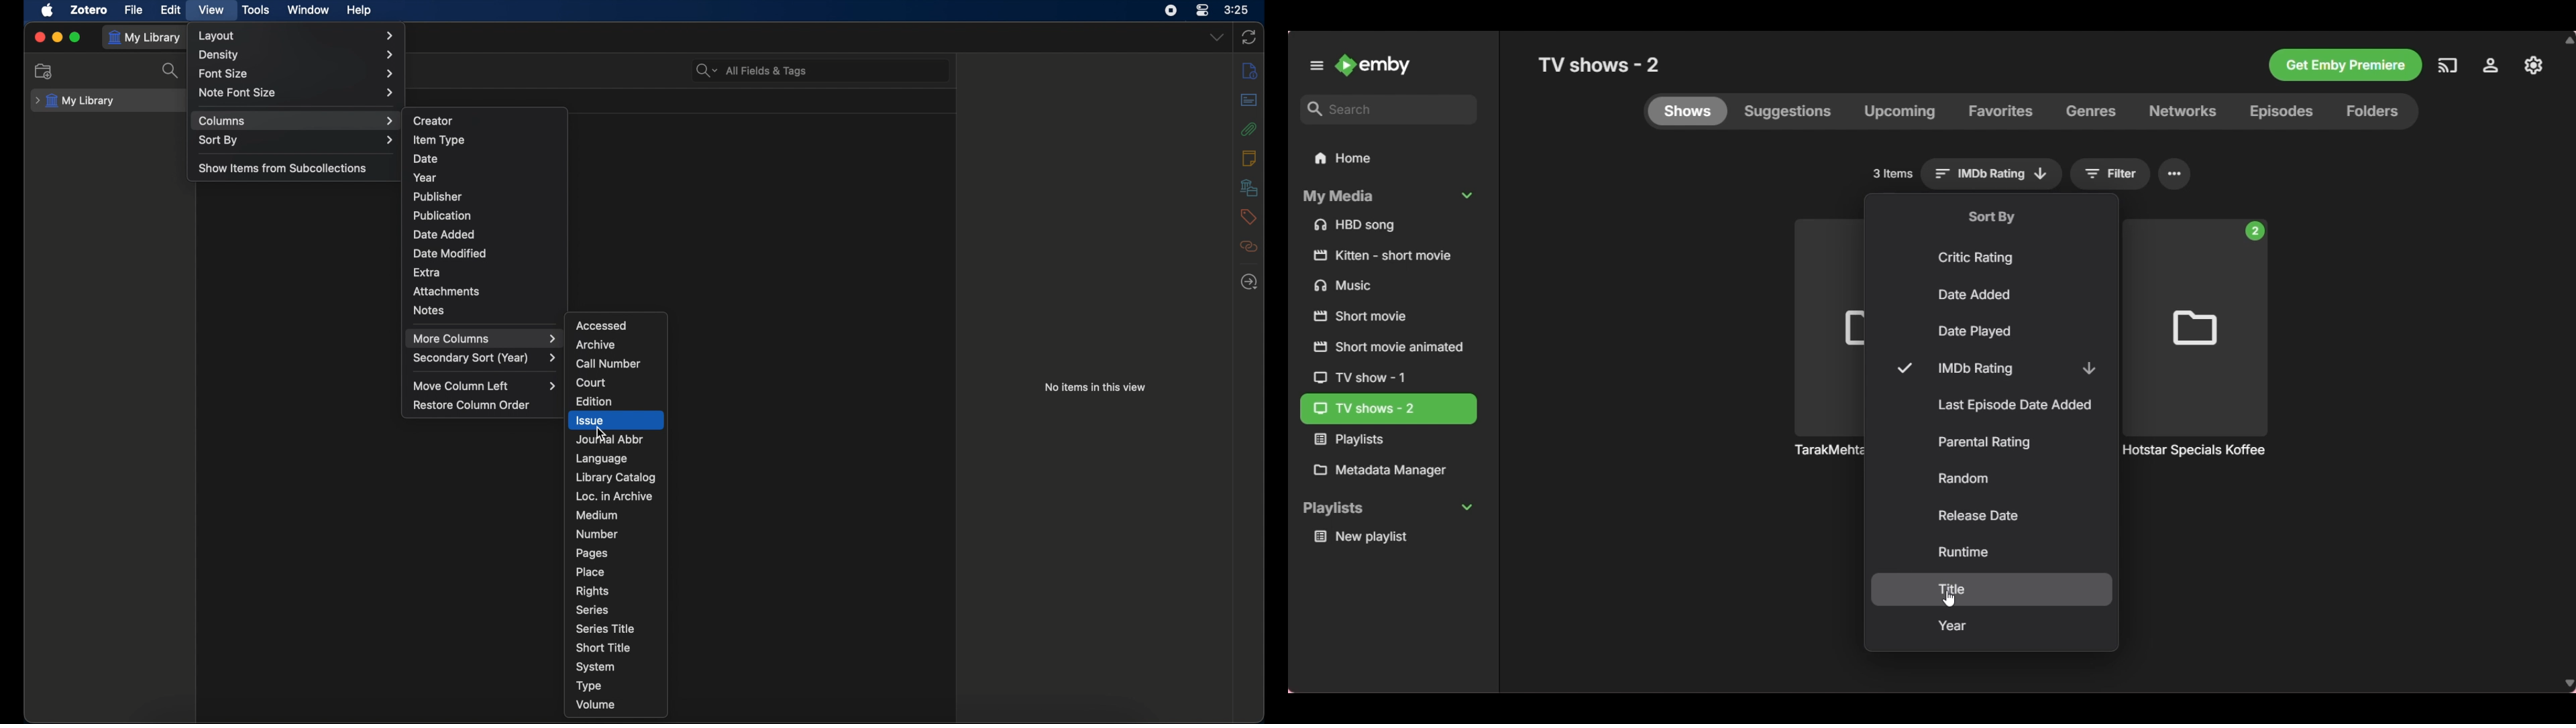  Describe the element at coordinates (425, 178) in the screenshot. I see `year` at that location.